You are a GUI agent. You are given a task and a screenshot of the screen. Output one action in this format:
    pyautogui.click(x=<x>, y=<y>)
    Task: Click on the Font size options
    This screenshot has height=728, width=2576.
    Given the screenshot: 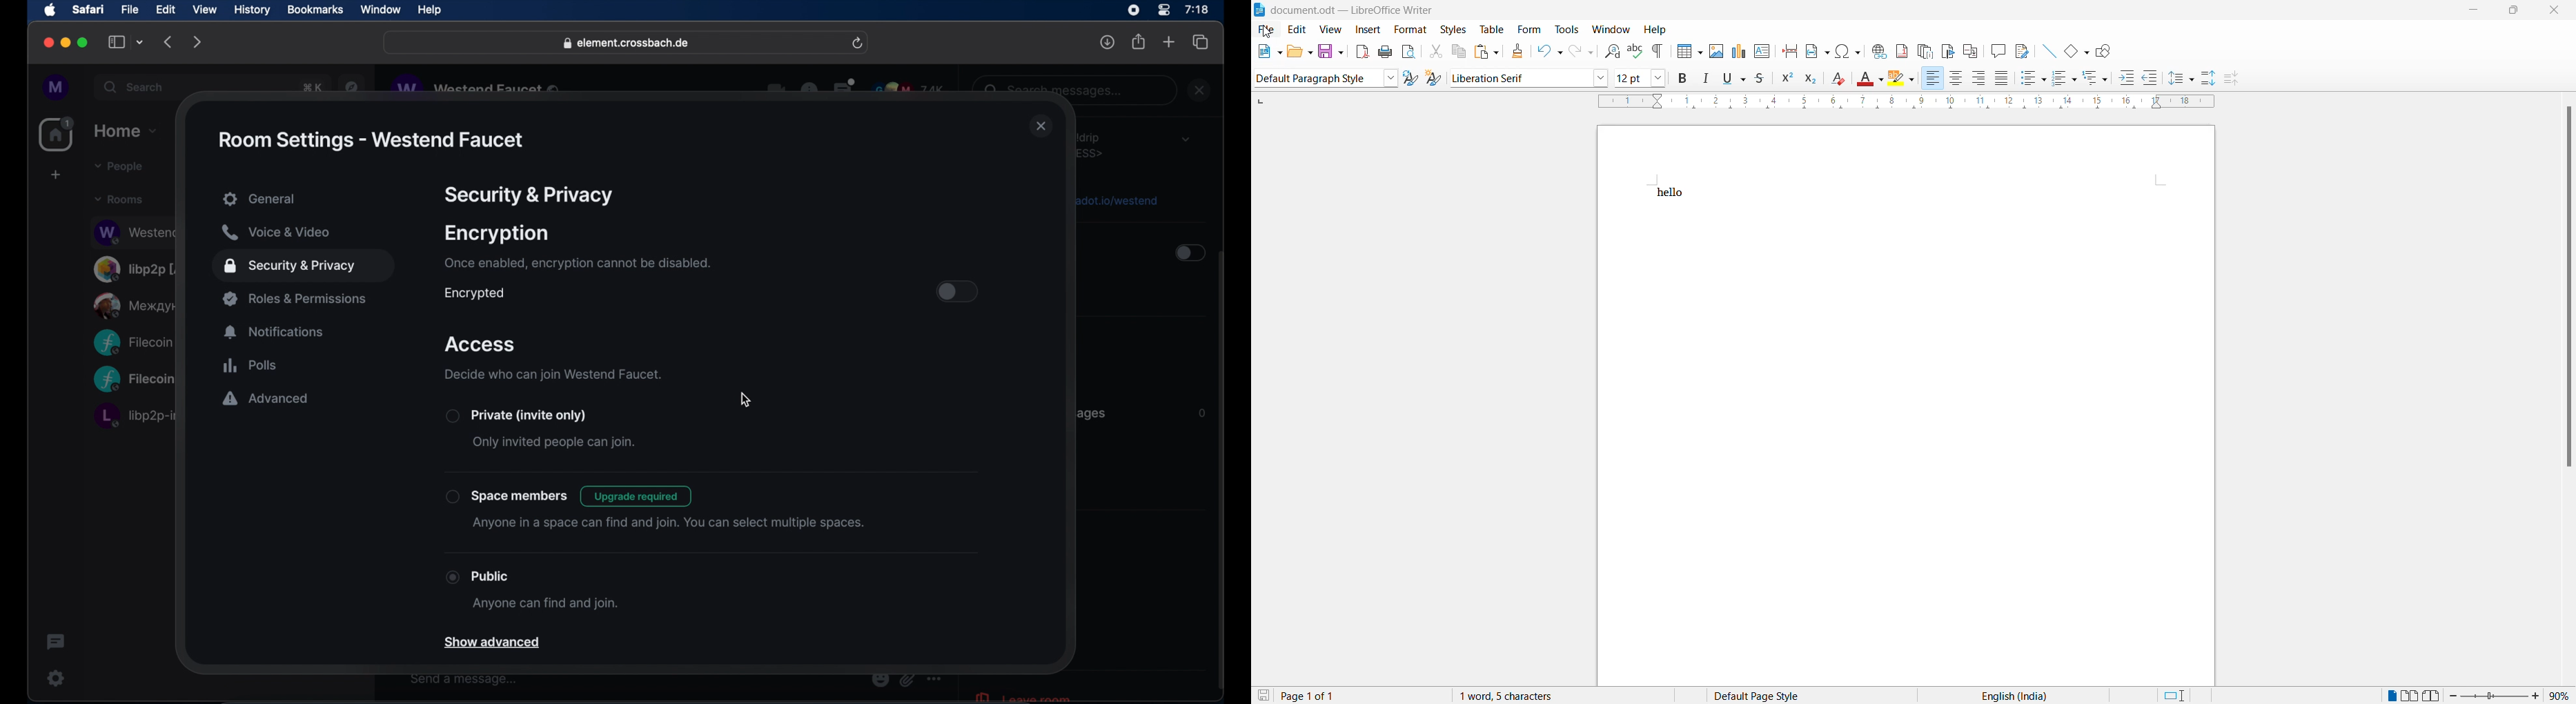 What is the action you would take?
    pyautogui.click(x=1660, y=79)
    